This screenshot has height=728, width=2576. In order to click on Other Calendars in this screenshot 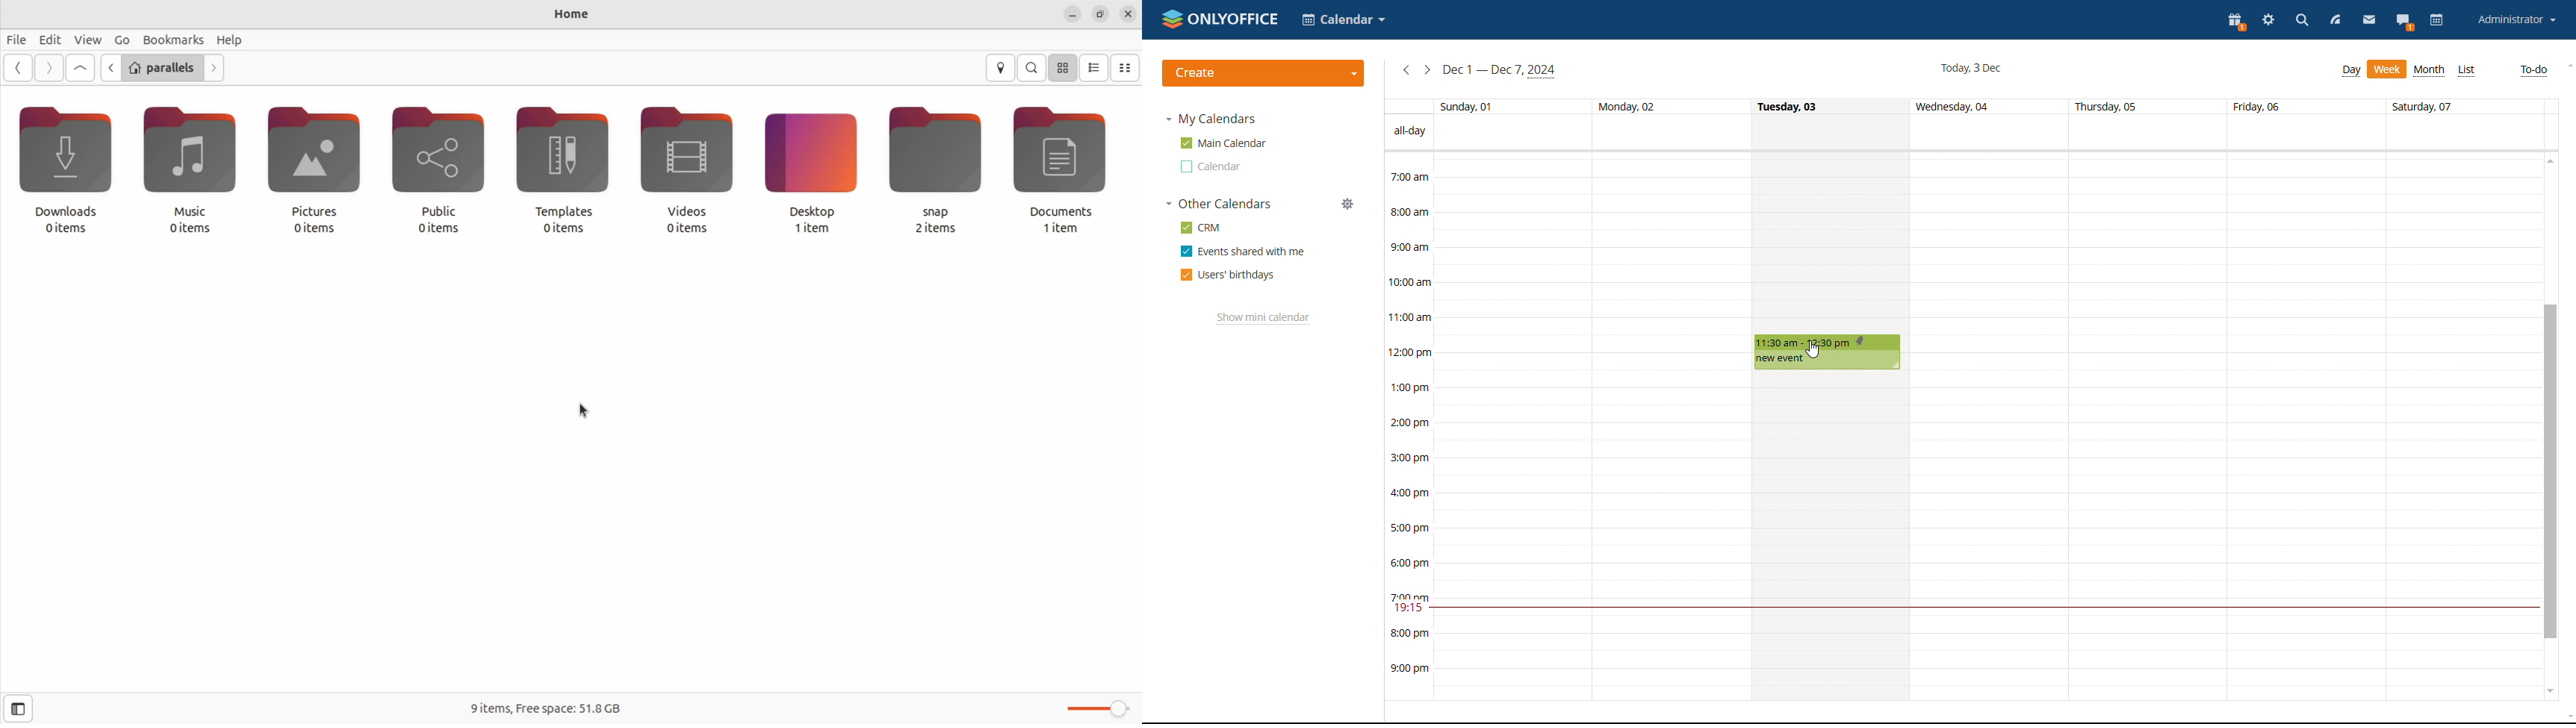, I will do `click(1220, 205)`.